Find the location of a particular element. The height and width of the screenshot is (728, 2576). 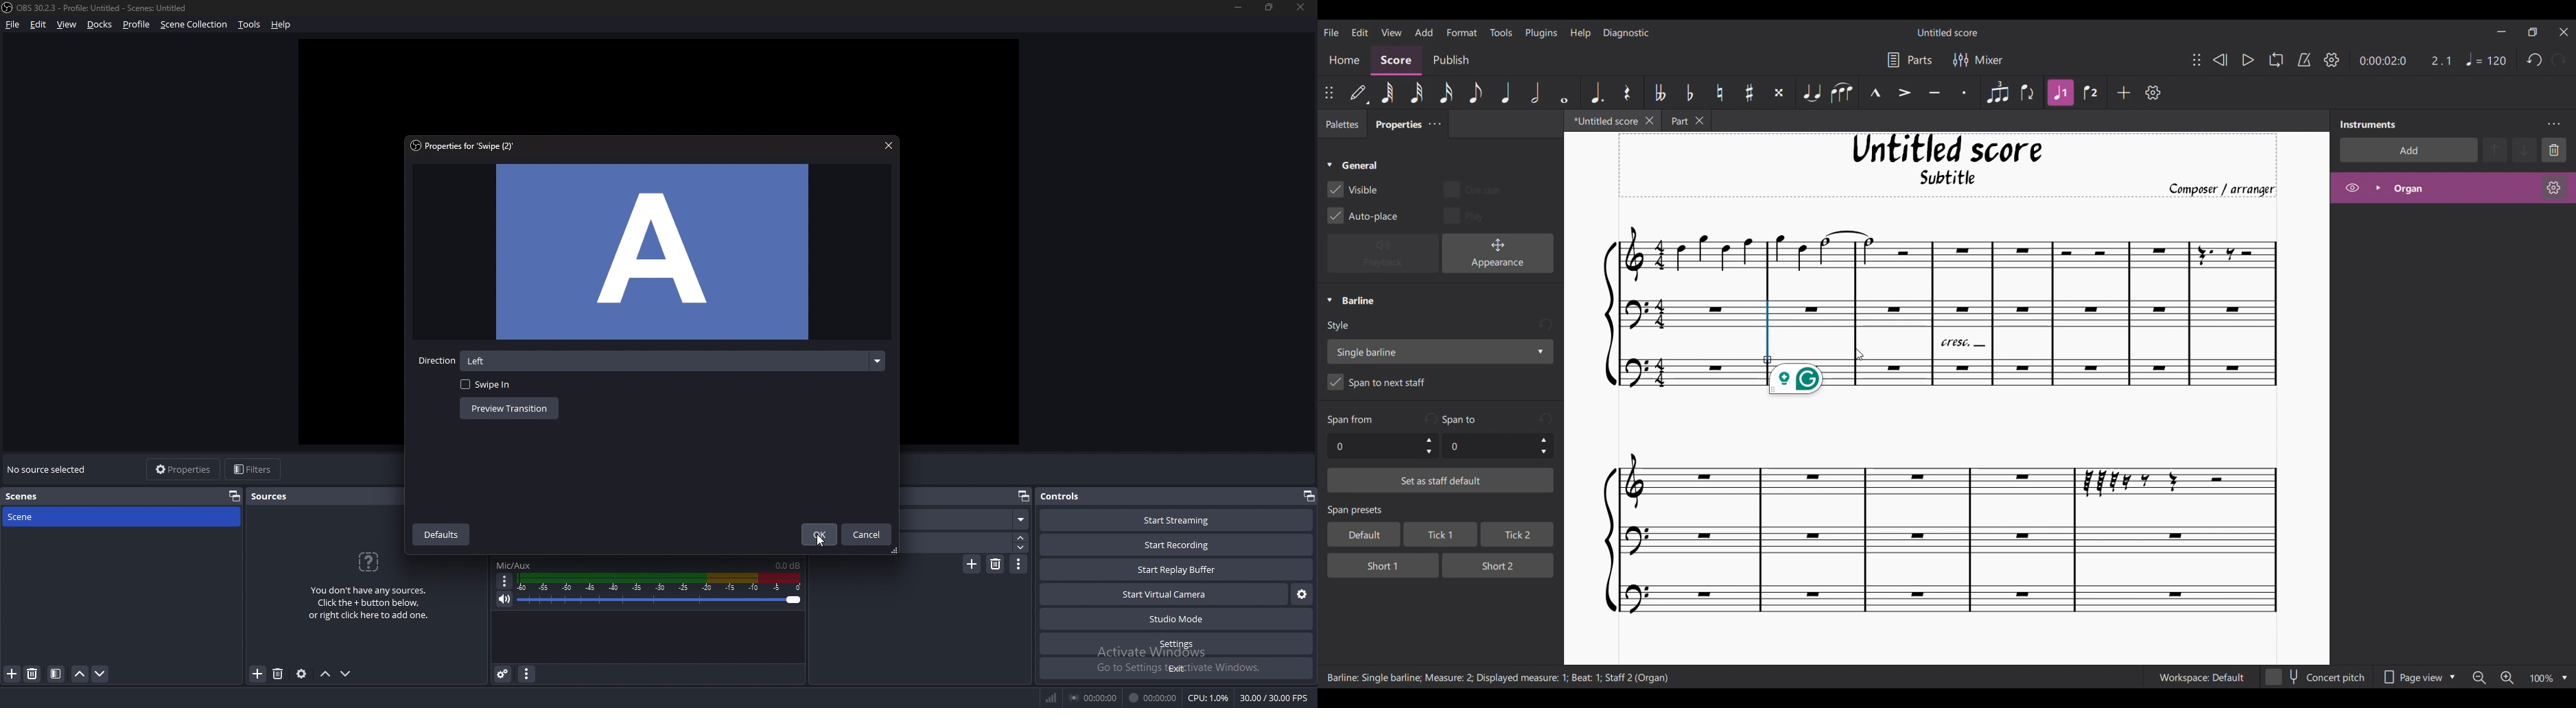

Type in Span to is located at coordinates (1488, 446).